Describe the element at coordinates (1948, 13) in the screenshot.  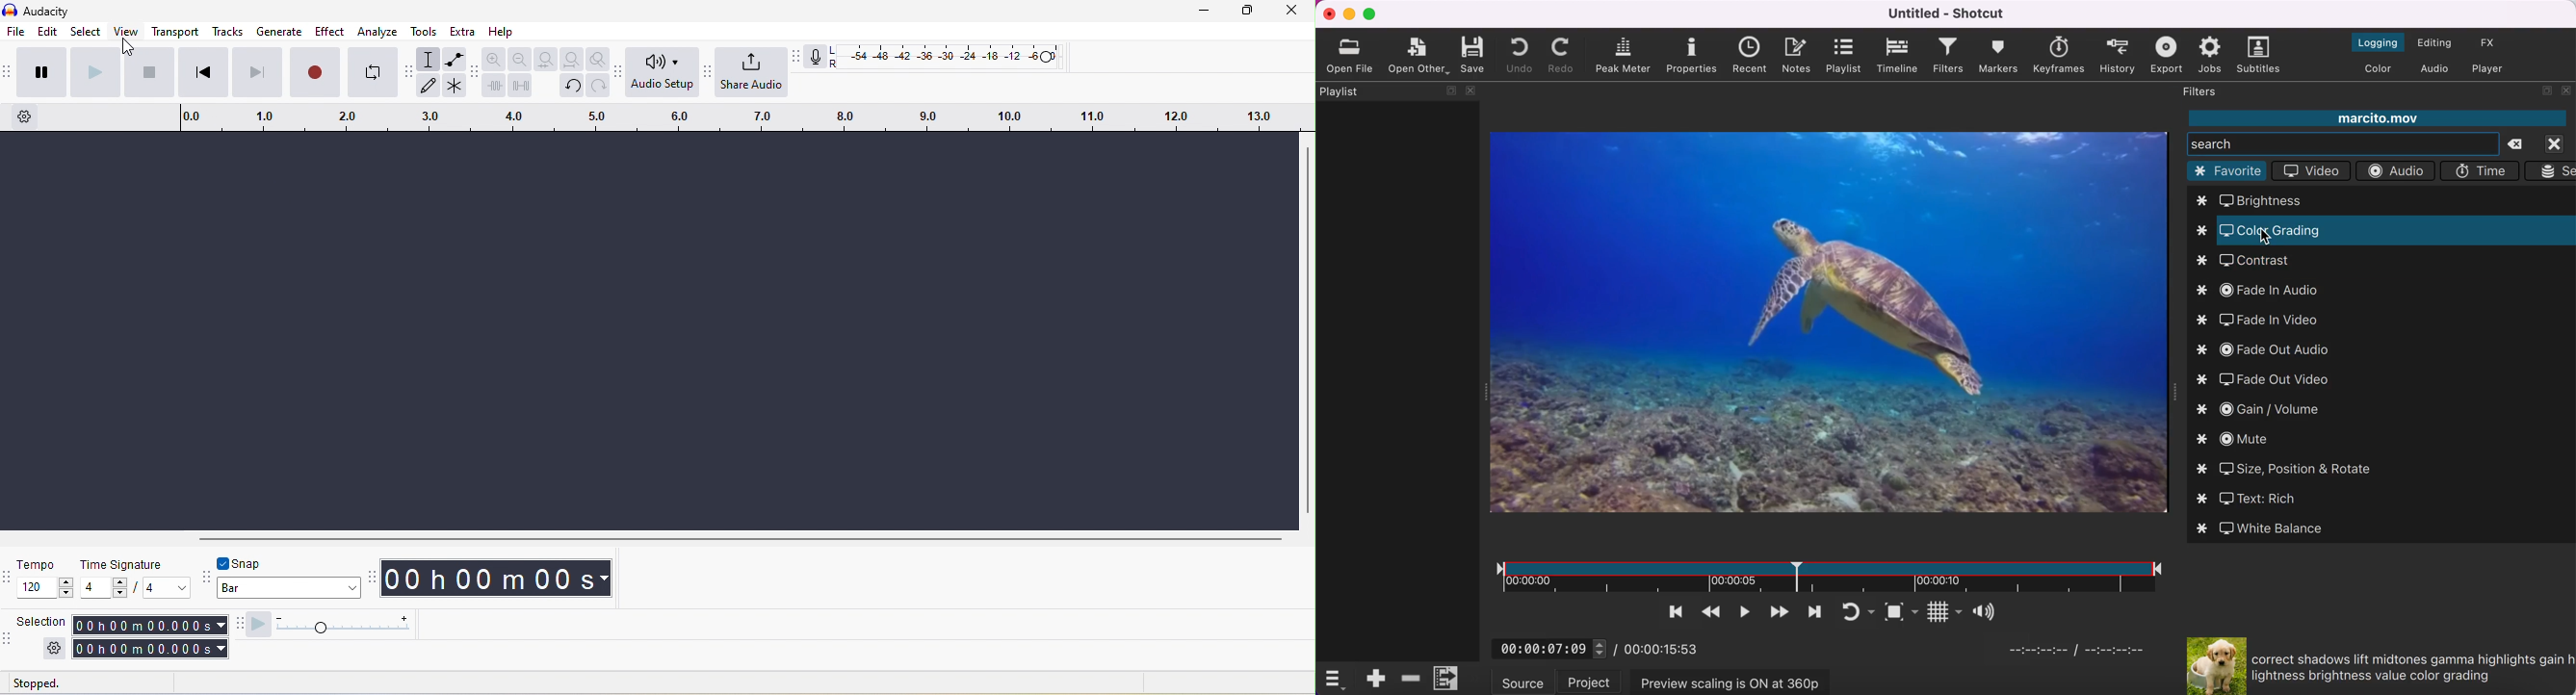
I see `Untitled - Shotcut` at that location.